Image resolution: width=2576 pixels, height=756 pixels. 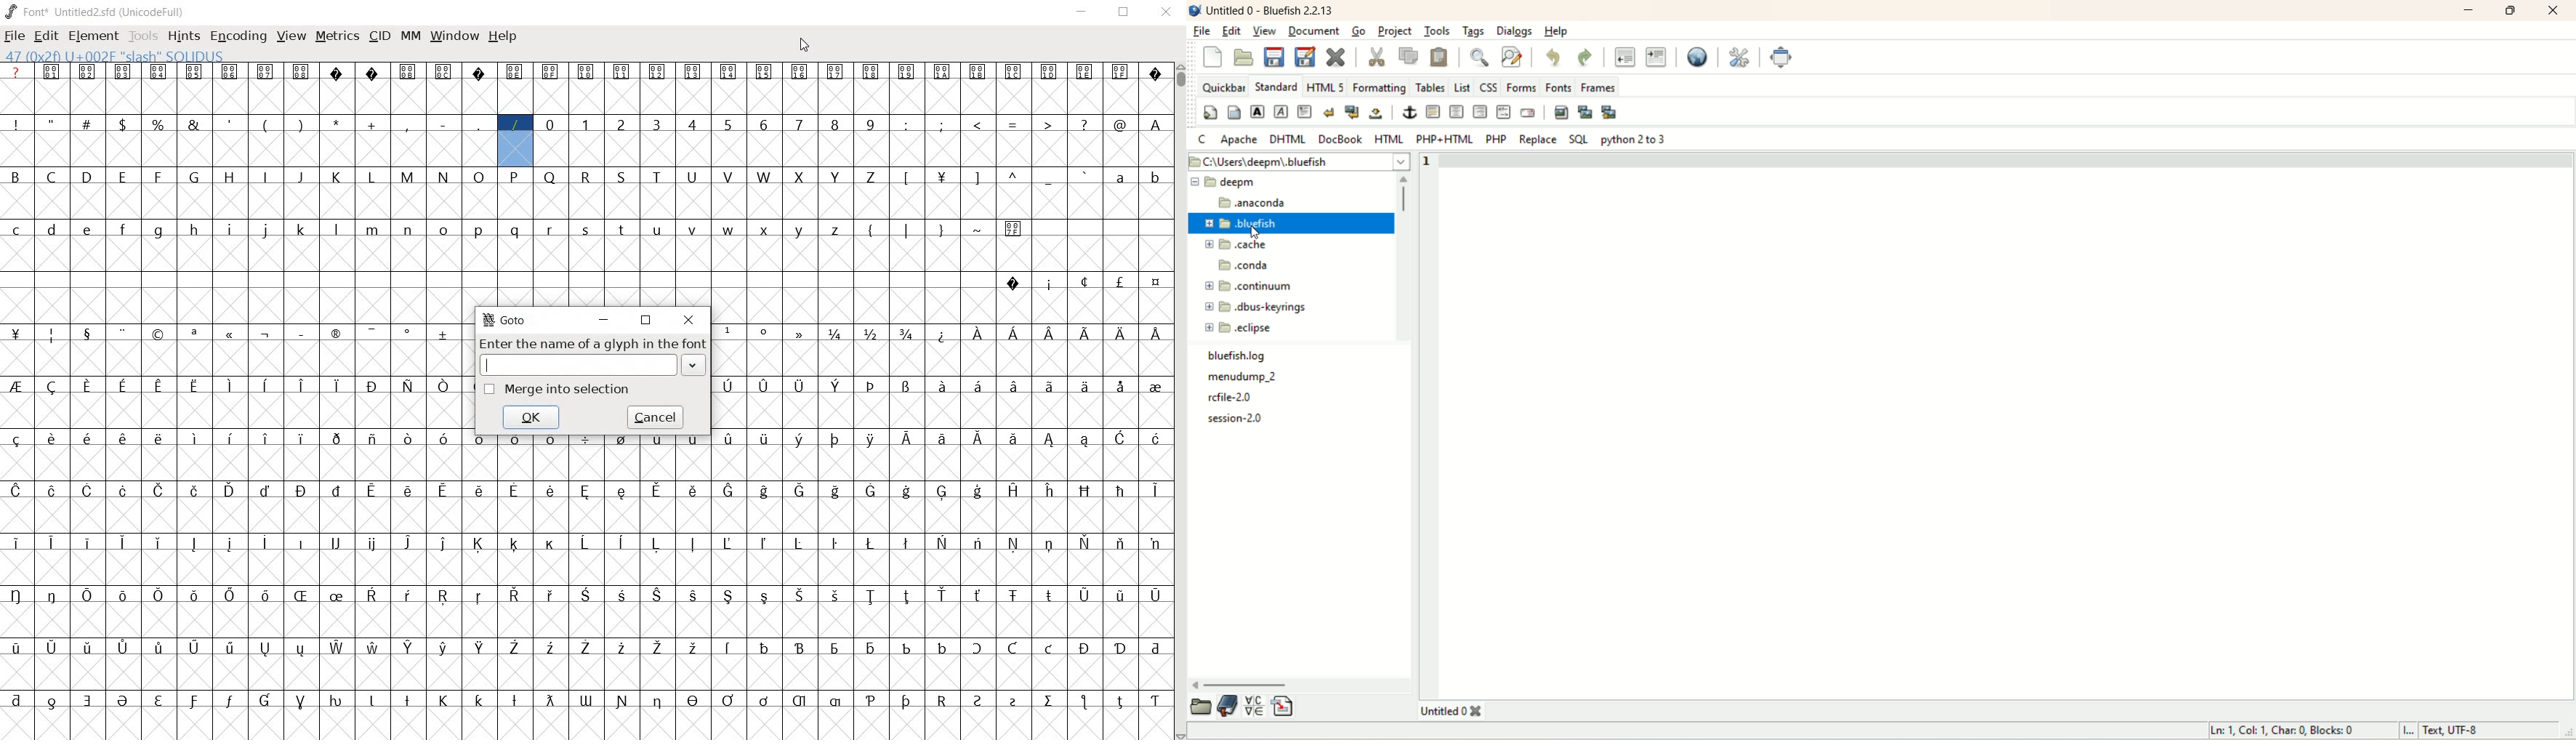 What do you see at coordinates (656, 595) in the screenshot?
I see `glyph` at bounding box center [656, 595].